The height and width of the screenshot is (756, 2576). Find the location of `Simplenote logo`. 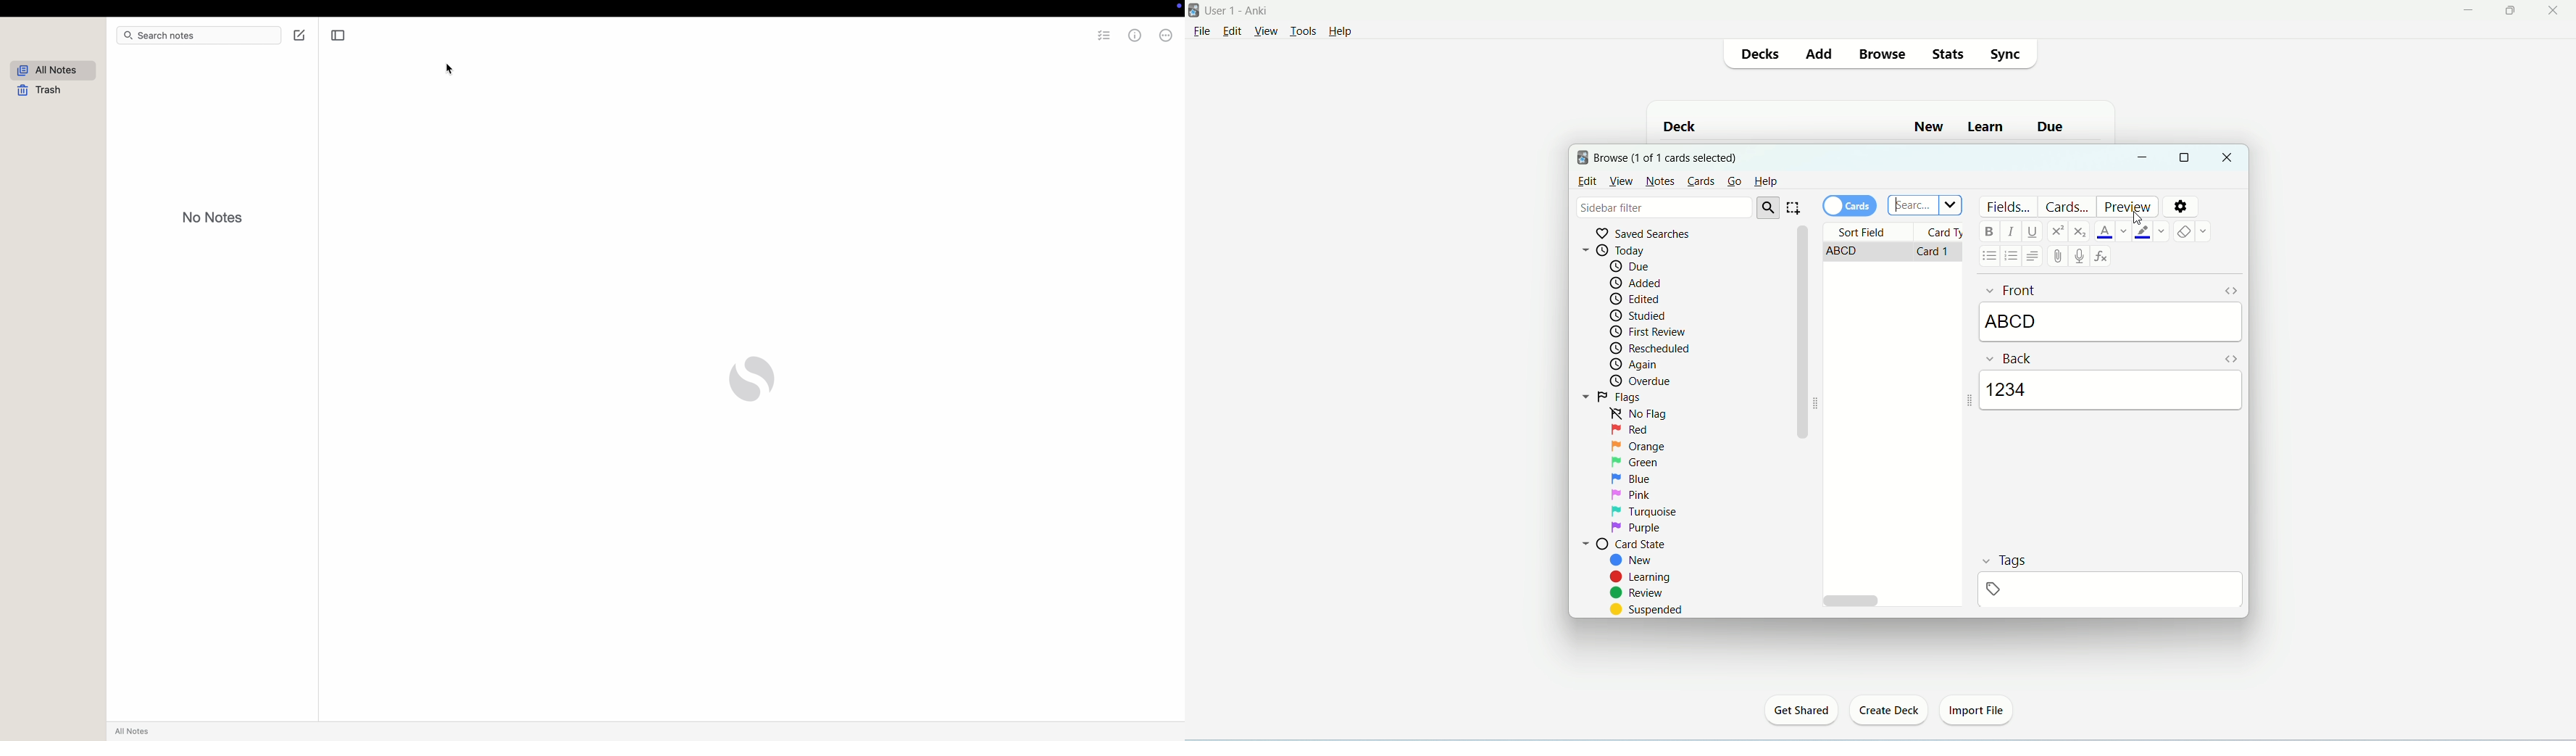

Simplenote logo is located at coordinates (752, 379).